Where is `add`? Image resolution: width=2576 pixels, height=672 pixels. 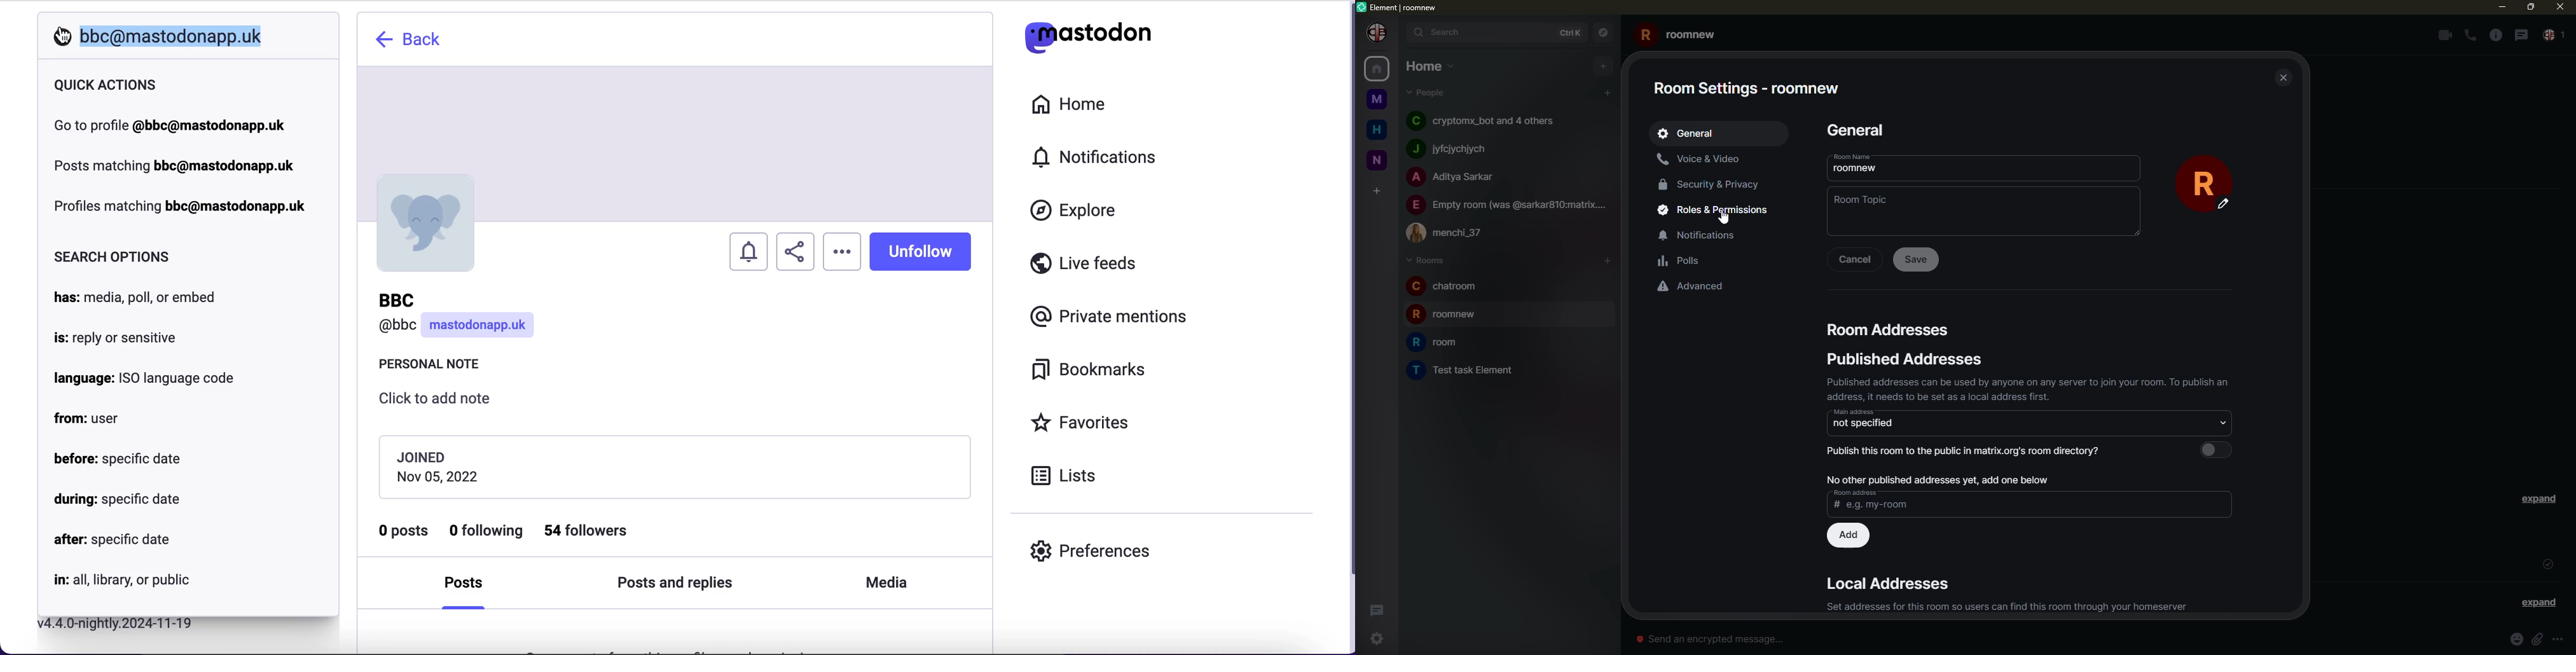
add is located at coordinates (1849, 534).